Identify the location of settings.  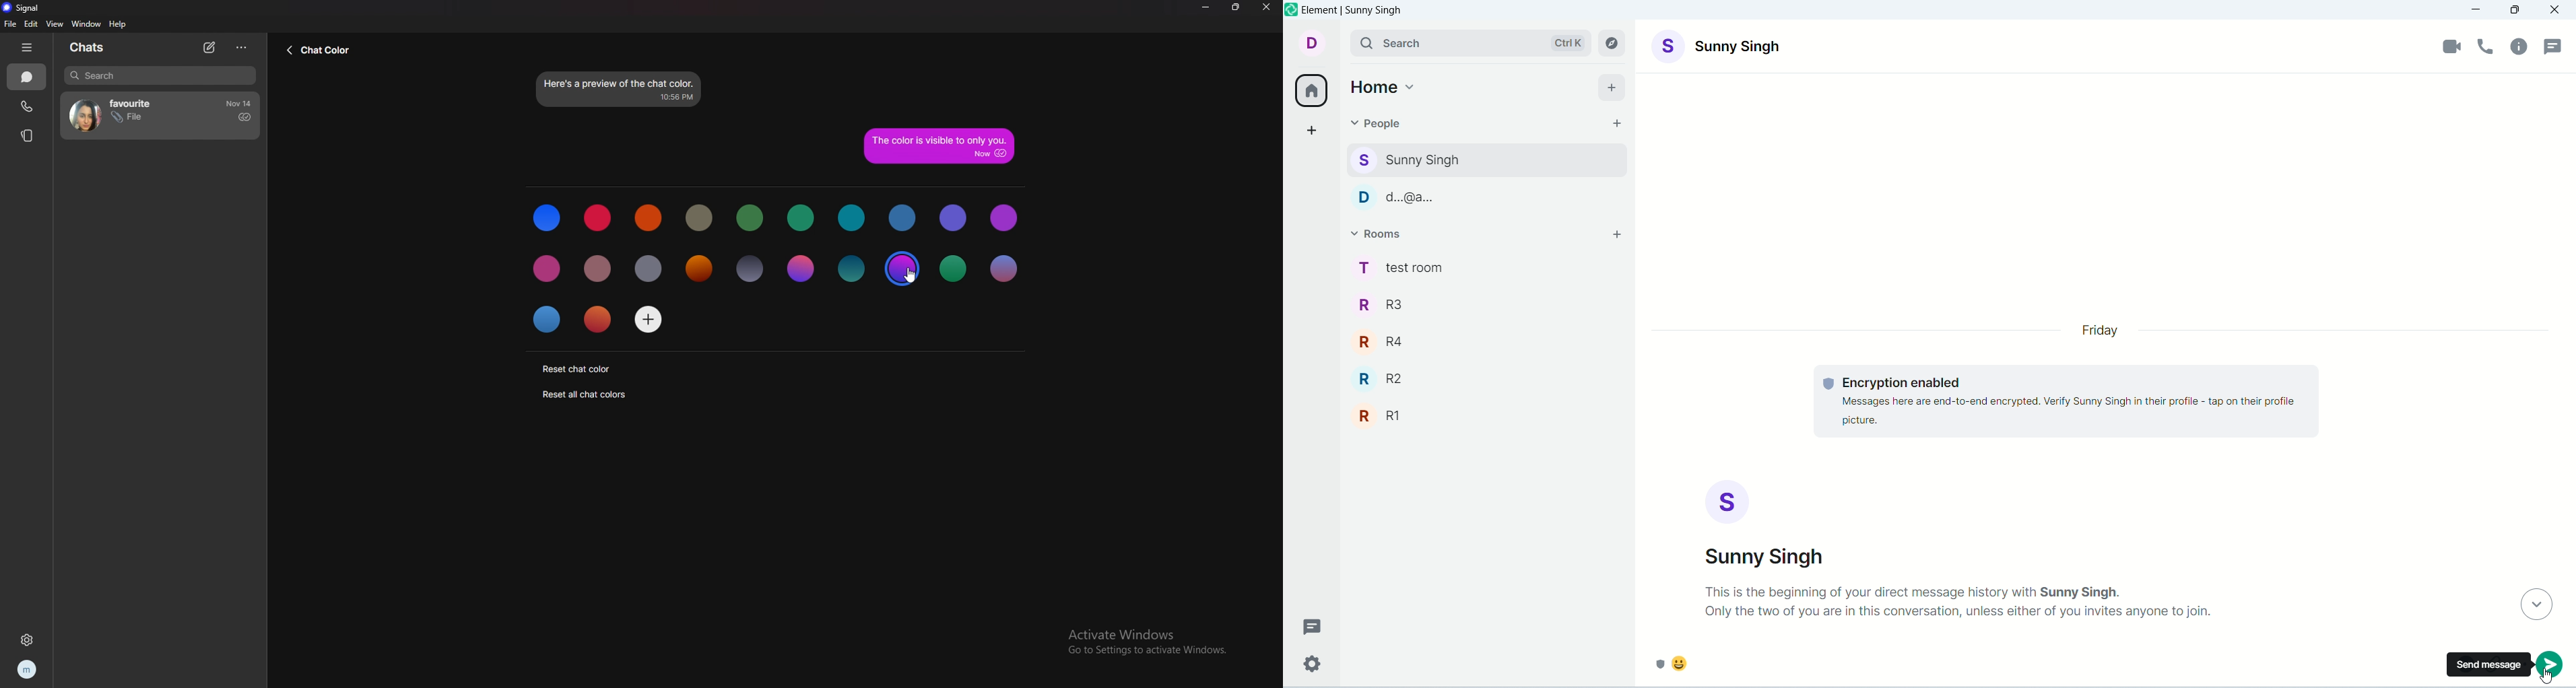
(1309, 666).